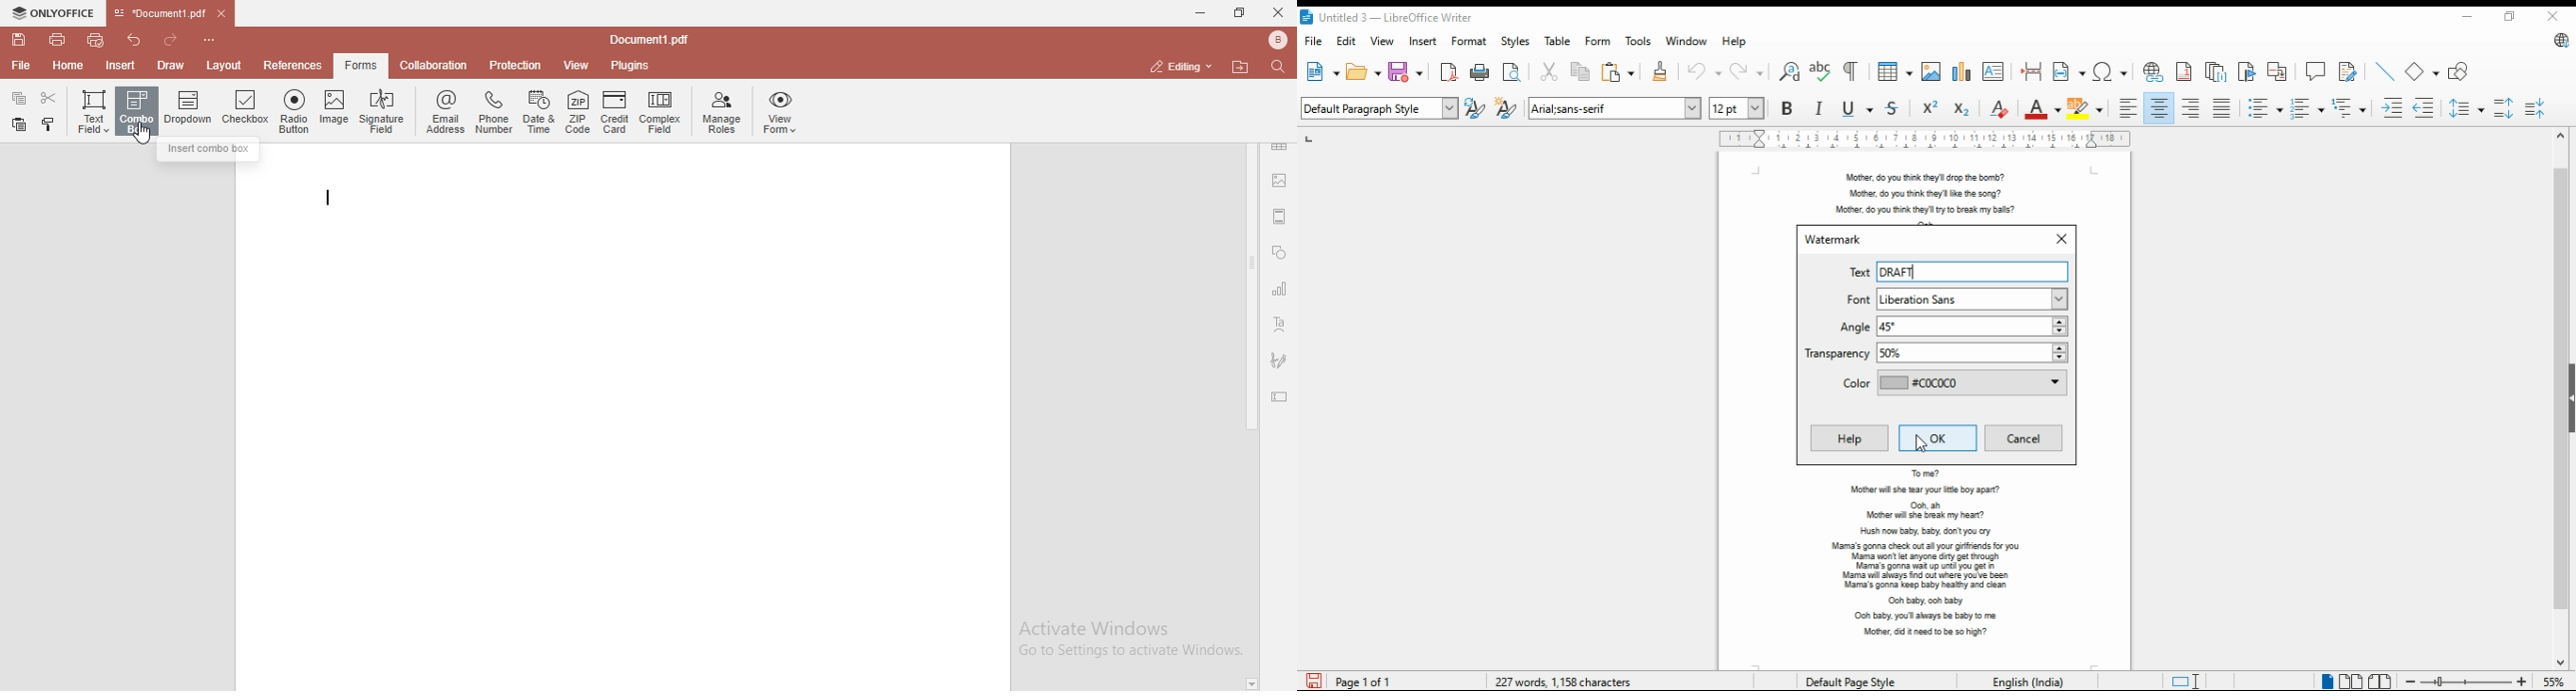  Describe the element at coordinates (246, 111) in the screenshot. I see `checkbox` at that location.